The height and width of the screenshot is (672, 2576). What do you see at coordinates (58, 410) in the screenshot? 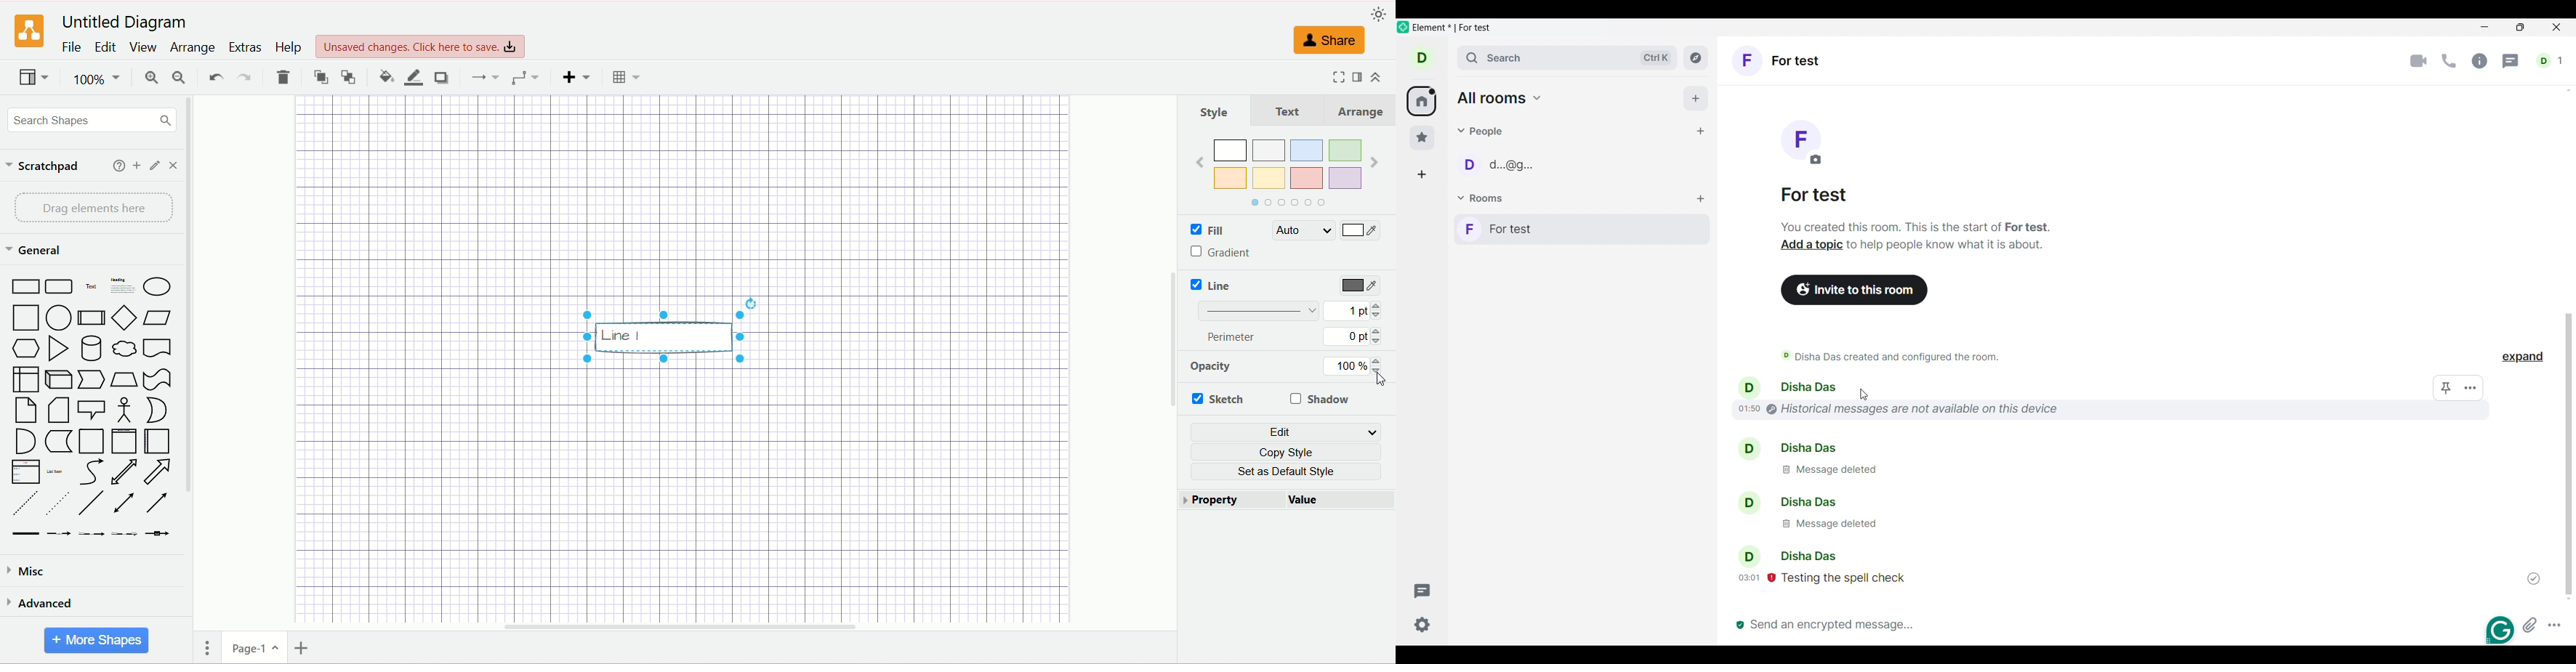
I see `Card` at bounding box center [58, 410].